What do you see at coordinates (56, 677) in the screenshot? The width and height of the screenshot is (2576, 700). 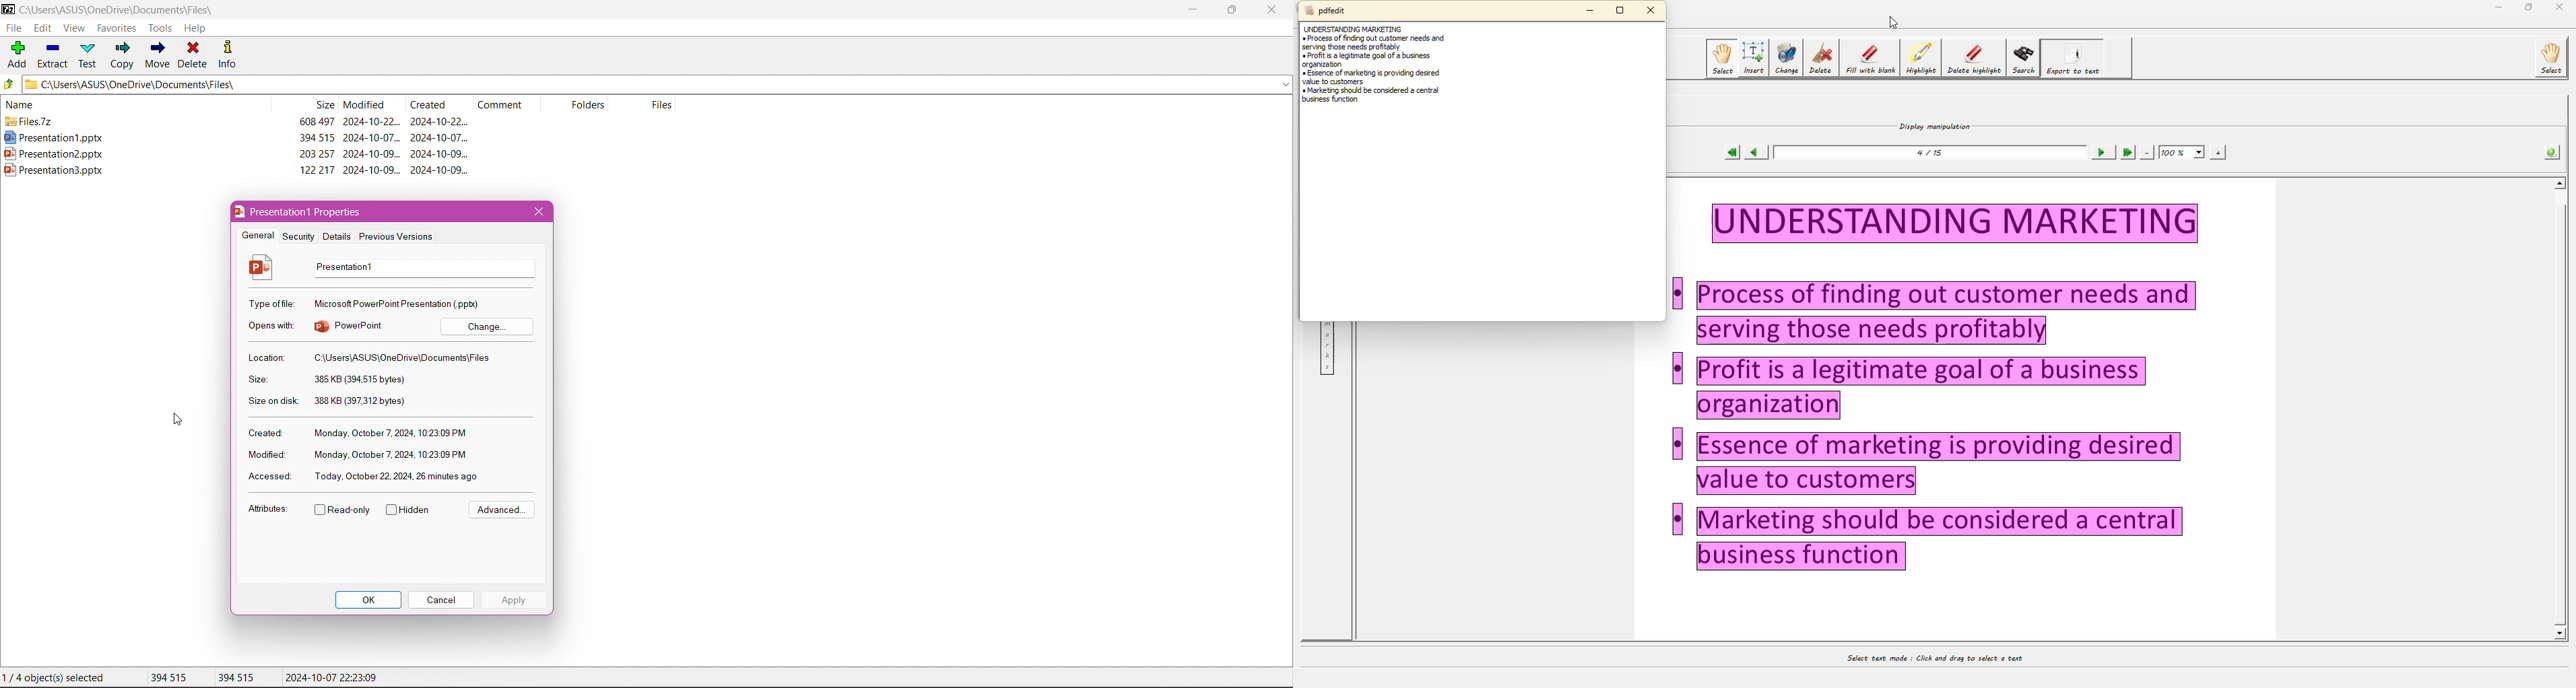 I see `1/4 object(s) selected` at bounding box center [56, 677].